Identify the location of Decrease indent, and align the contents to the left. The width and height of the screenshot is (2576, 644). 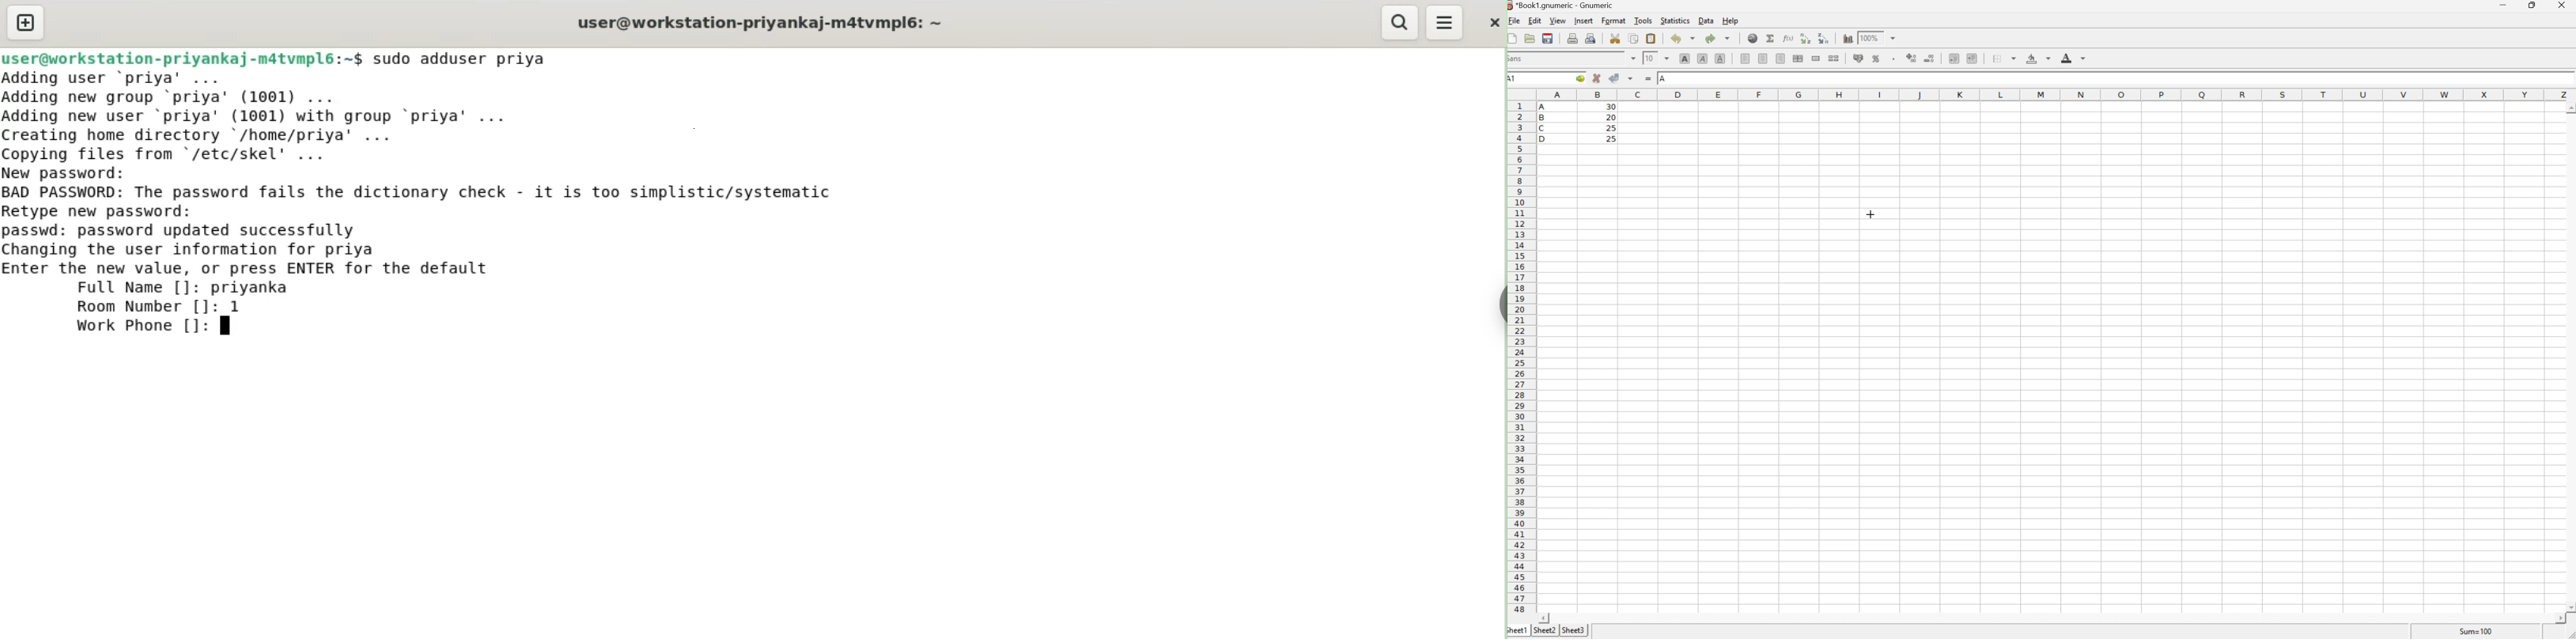
(1954, 59).